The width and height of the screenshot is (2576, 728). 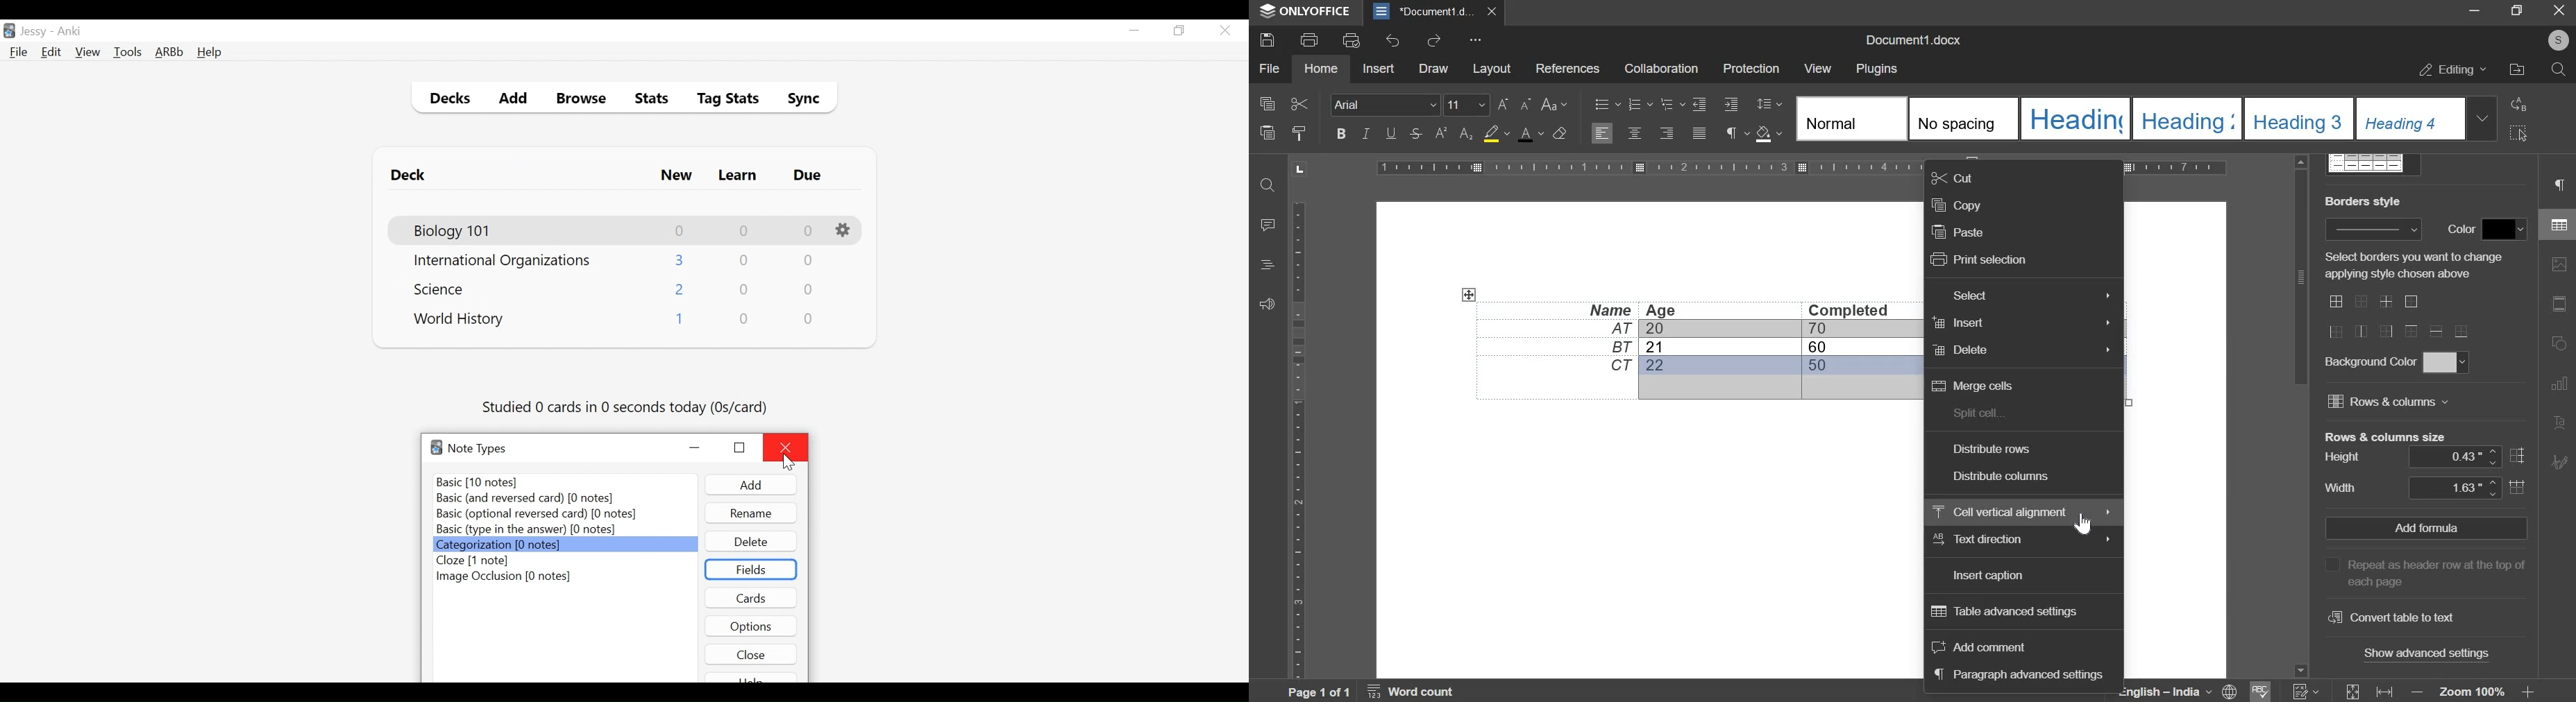 I want to click on Help, so click(x=209, y=53).